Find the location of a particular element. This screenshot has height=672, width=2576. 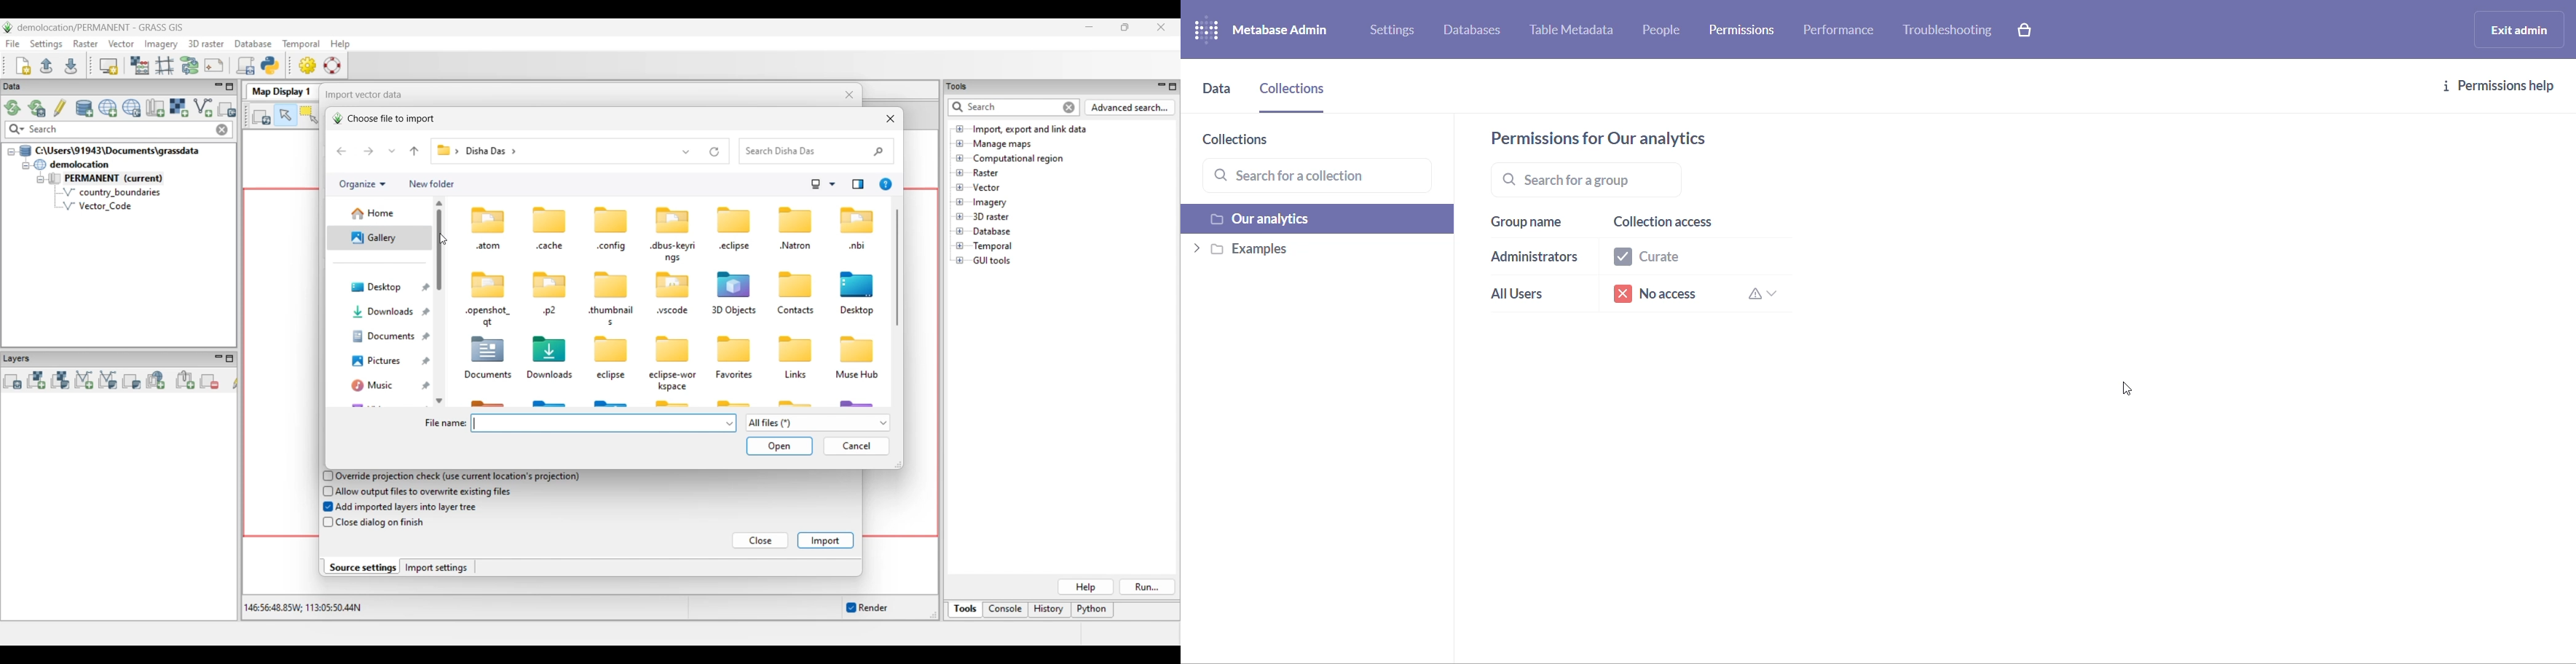

data is located at coordinates (1218, 96).